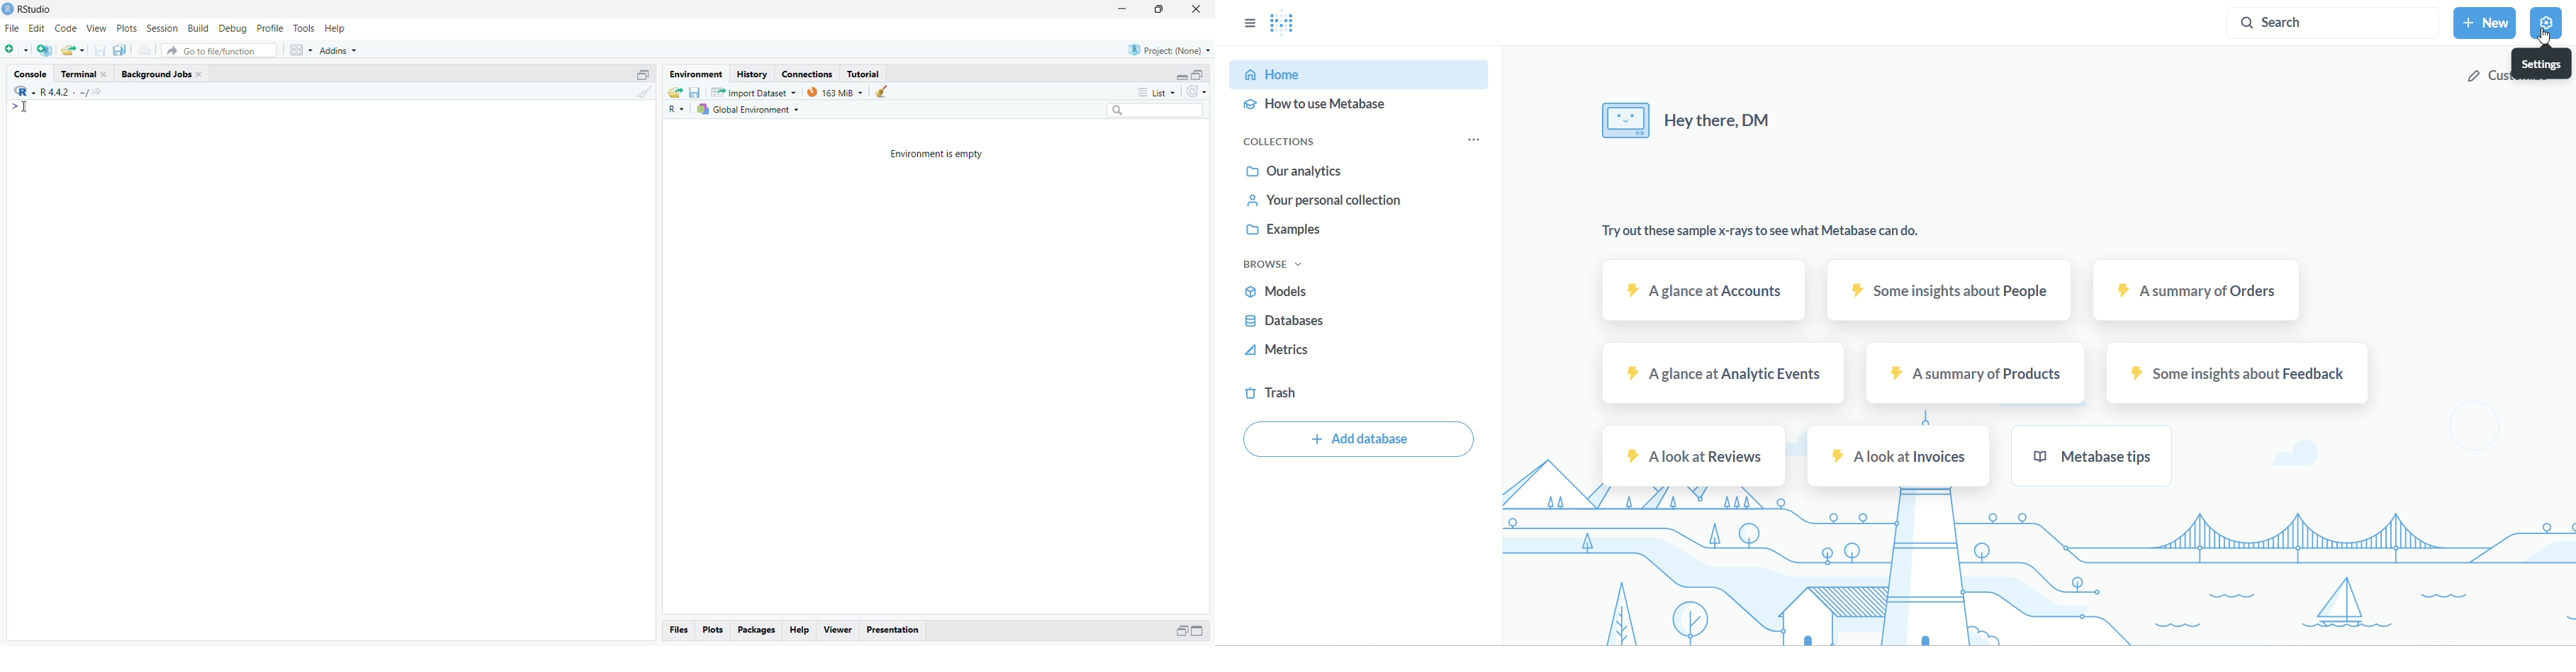 This screenshot has height=672, width=2576. I want to click on code, so click(67, 29).